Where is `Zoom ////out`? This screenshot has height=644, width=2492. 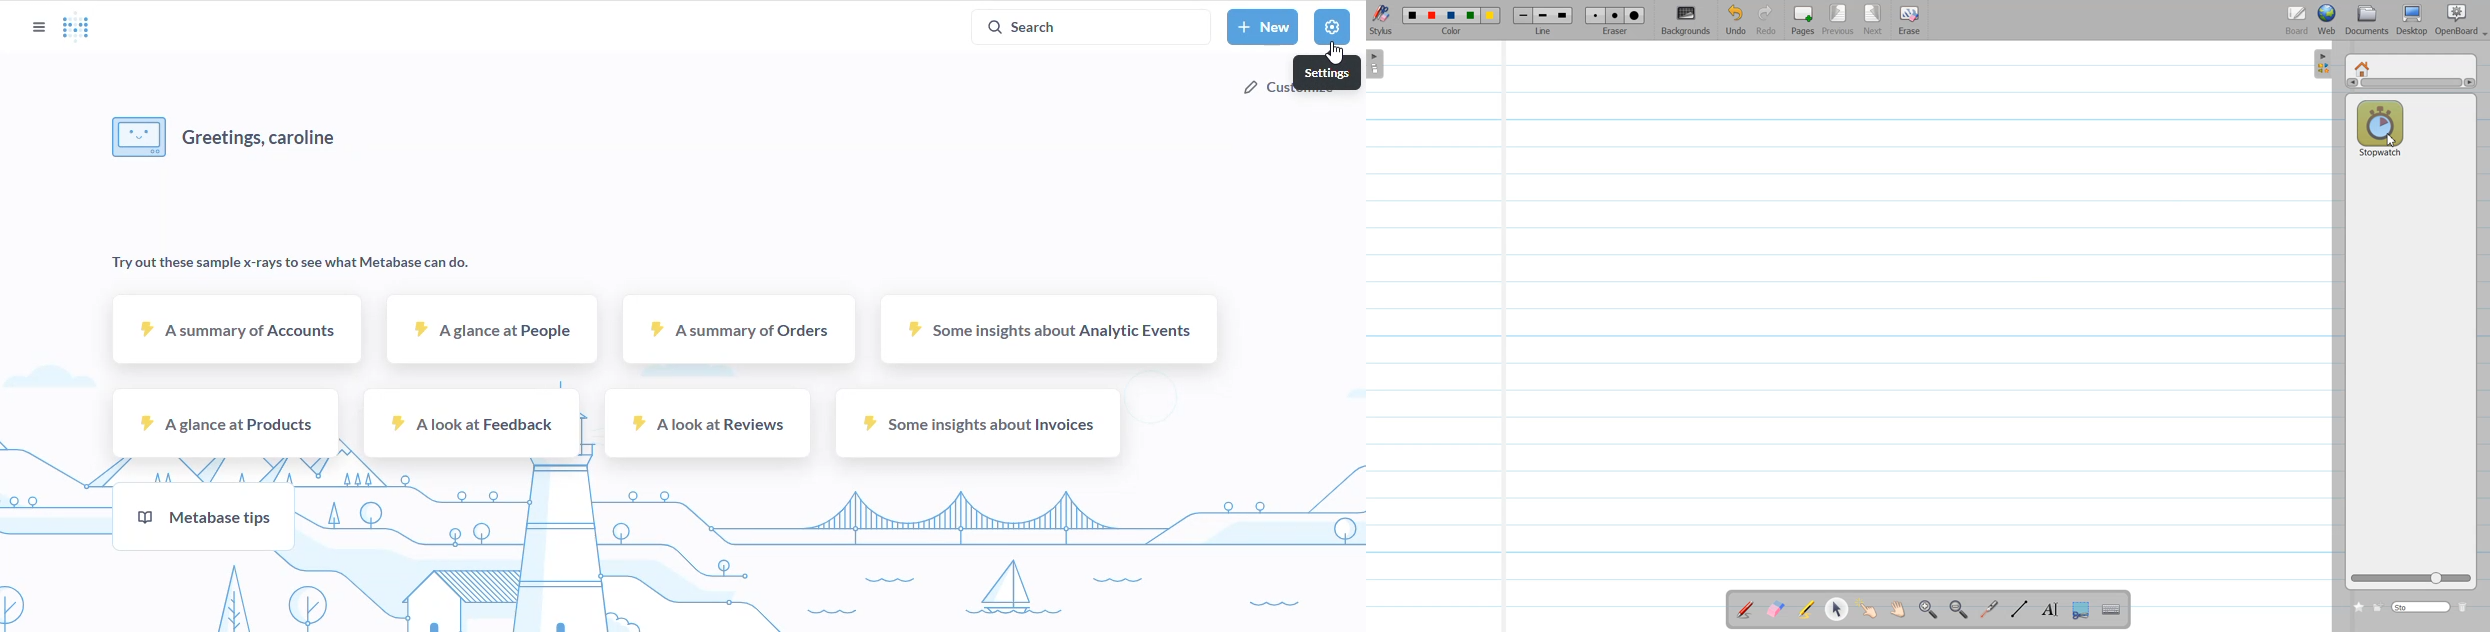 Zoom ////out is located at coordinates (1960, 609).